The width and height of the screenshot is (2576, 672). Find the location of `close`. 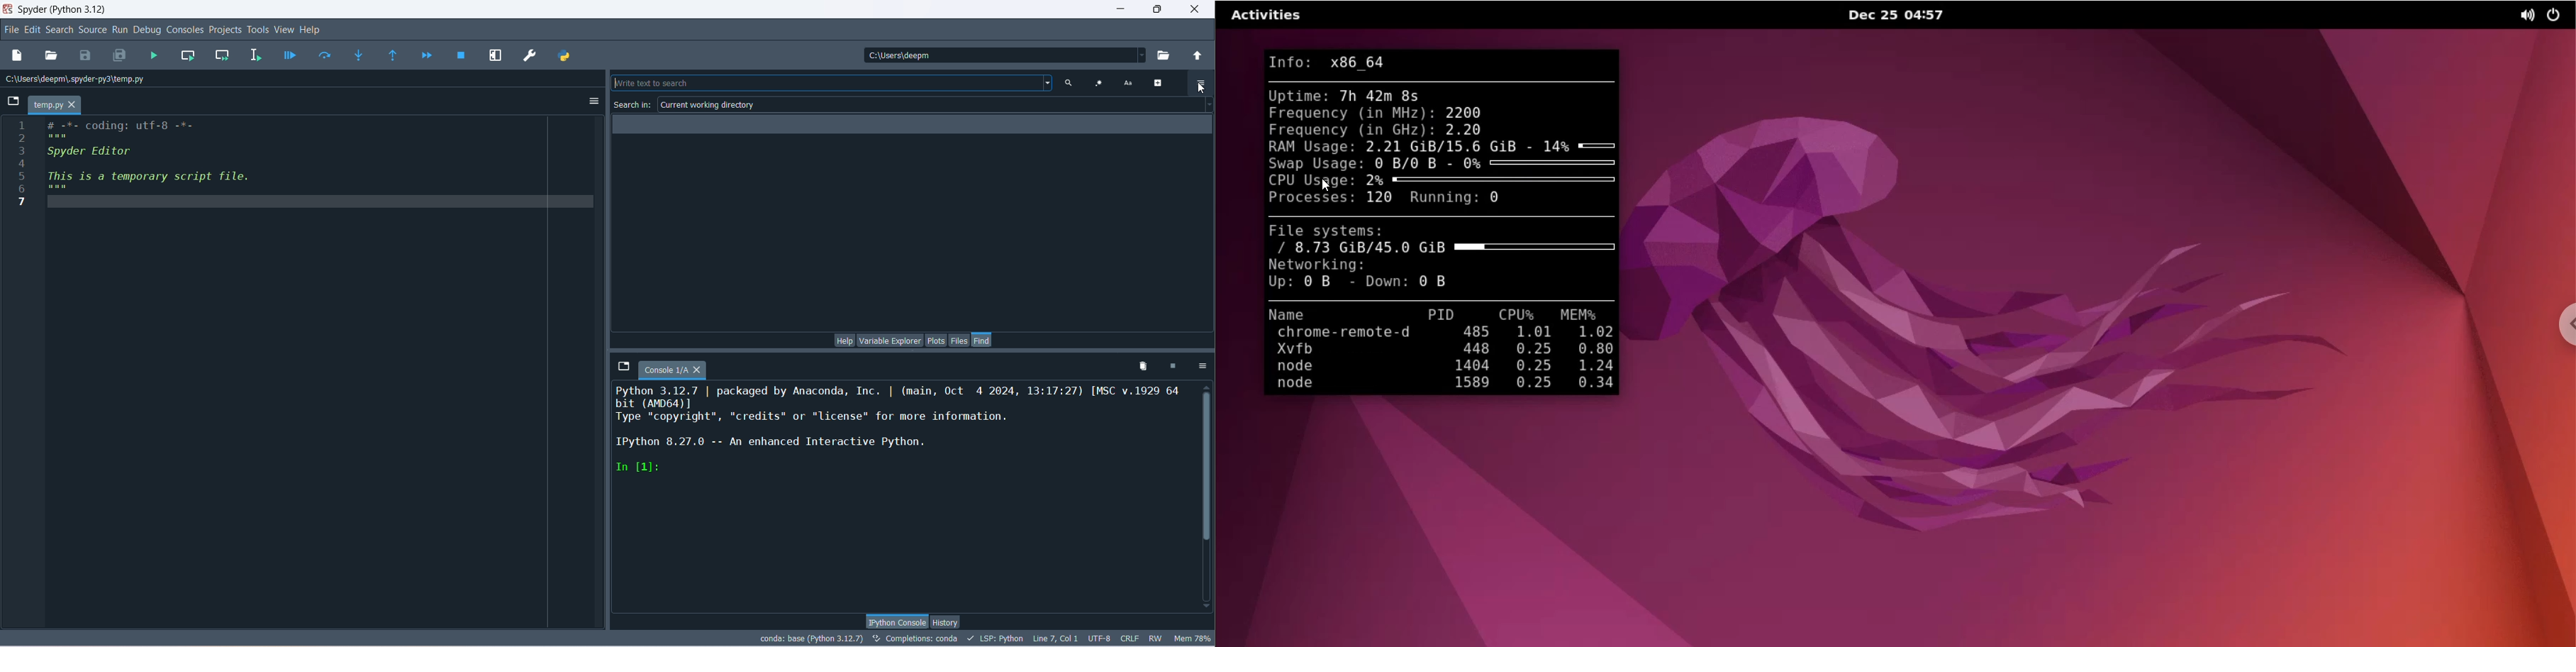

close is located at coordinates (1197, 8).